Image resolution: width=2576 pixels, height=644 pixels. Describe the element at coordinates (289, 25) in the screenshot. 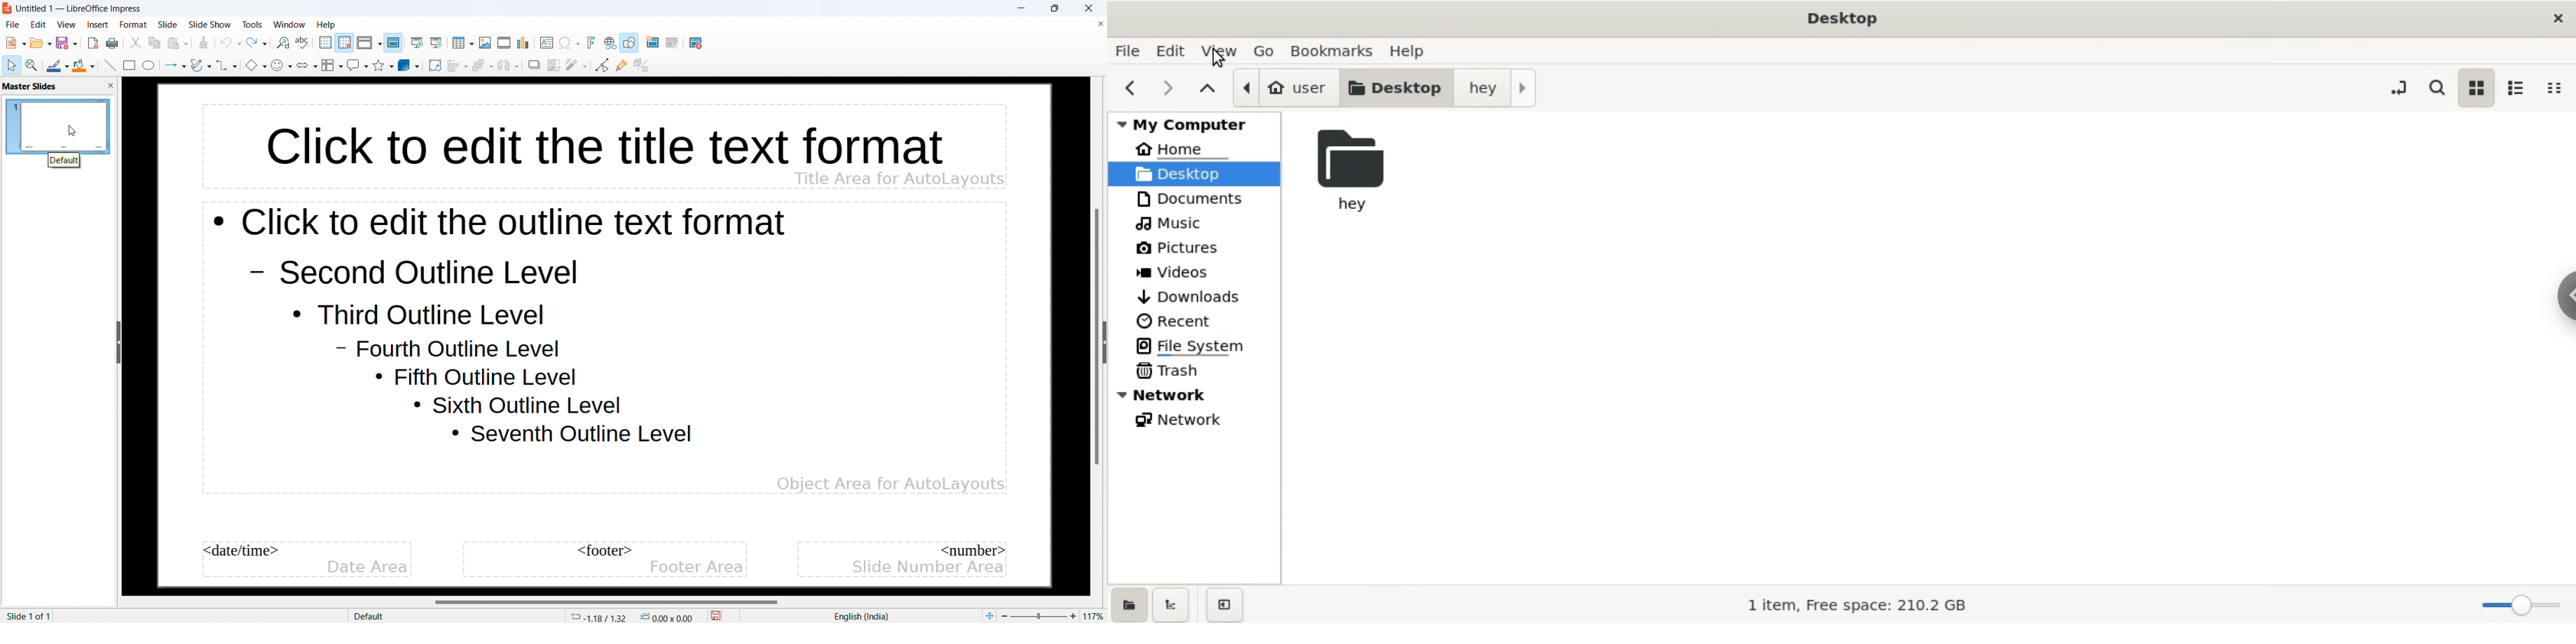

I see `window` at that location.